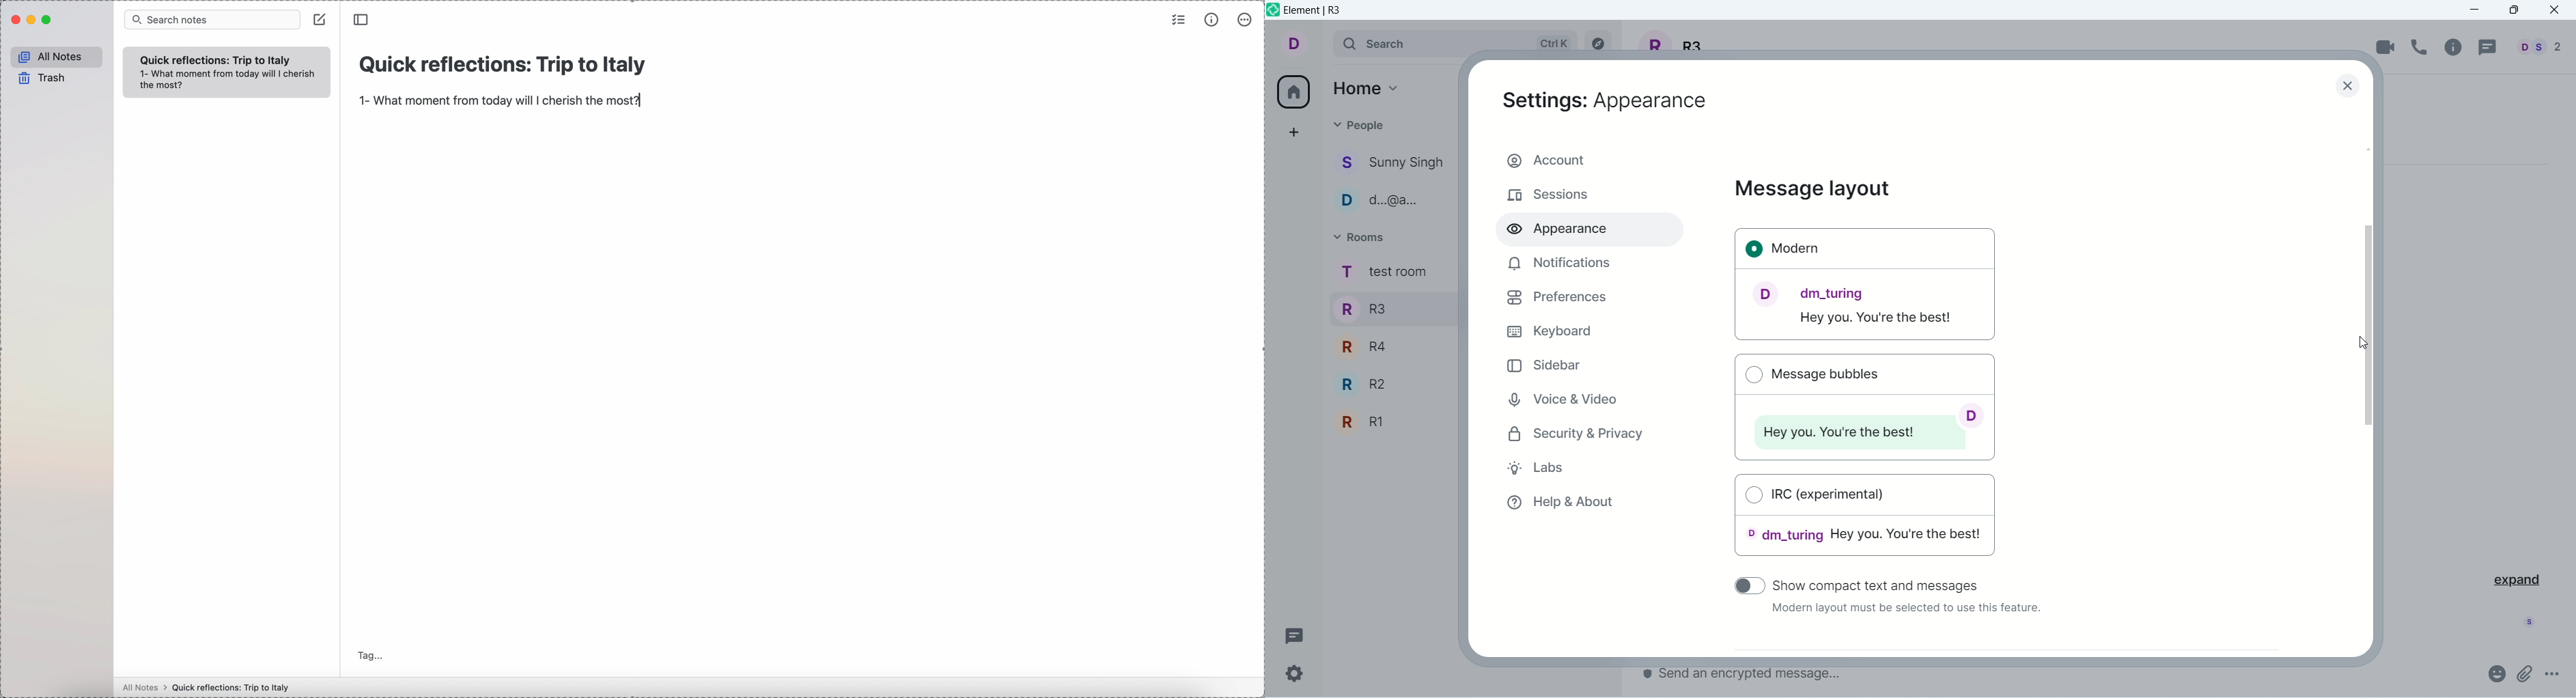  Describe the element at coordinates (1362, 237) in the screenshot. I see `rooms` at that location.